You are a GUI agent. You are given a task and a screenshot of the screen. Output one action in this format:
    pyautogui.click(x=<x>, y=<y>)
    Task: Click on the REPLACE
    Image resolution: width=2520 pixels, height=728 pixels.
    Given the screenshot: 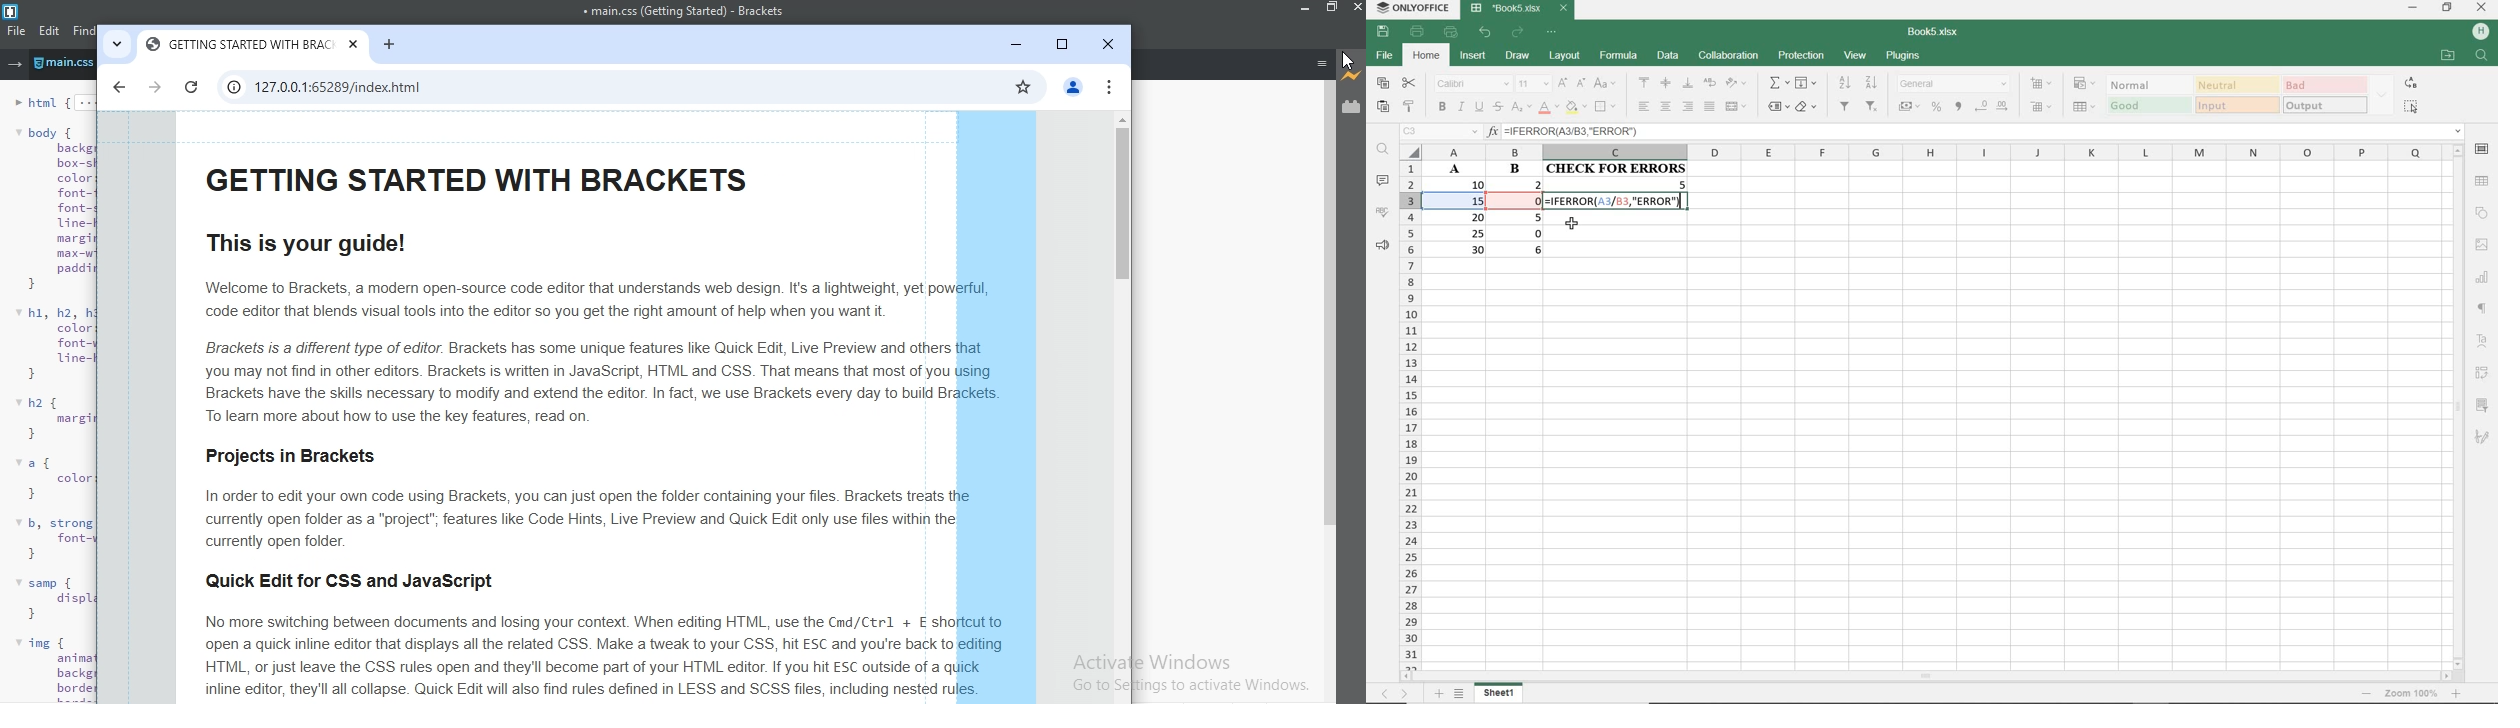 What is the action you would take?
    pyautogui.click(x=2411, y=82)
    